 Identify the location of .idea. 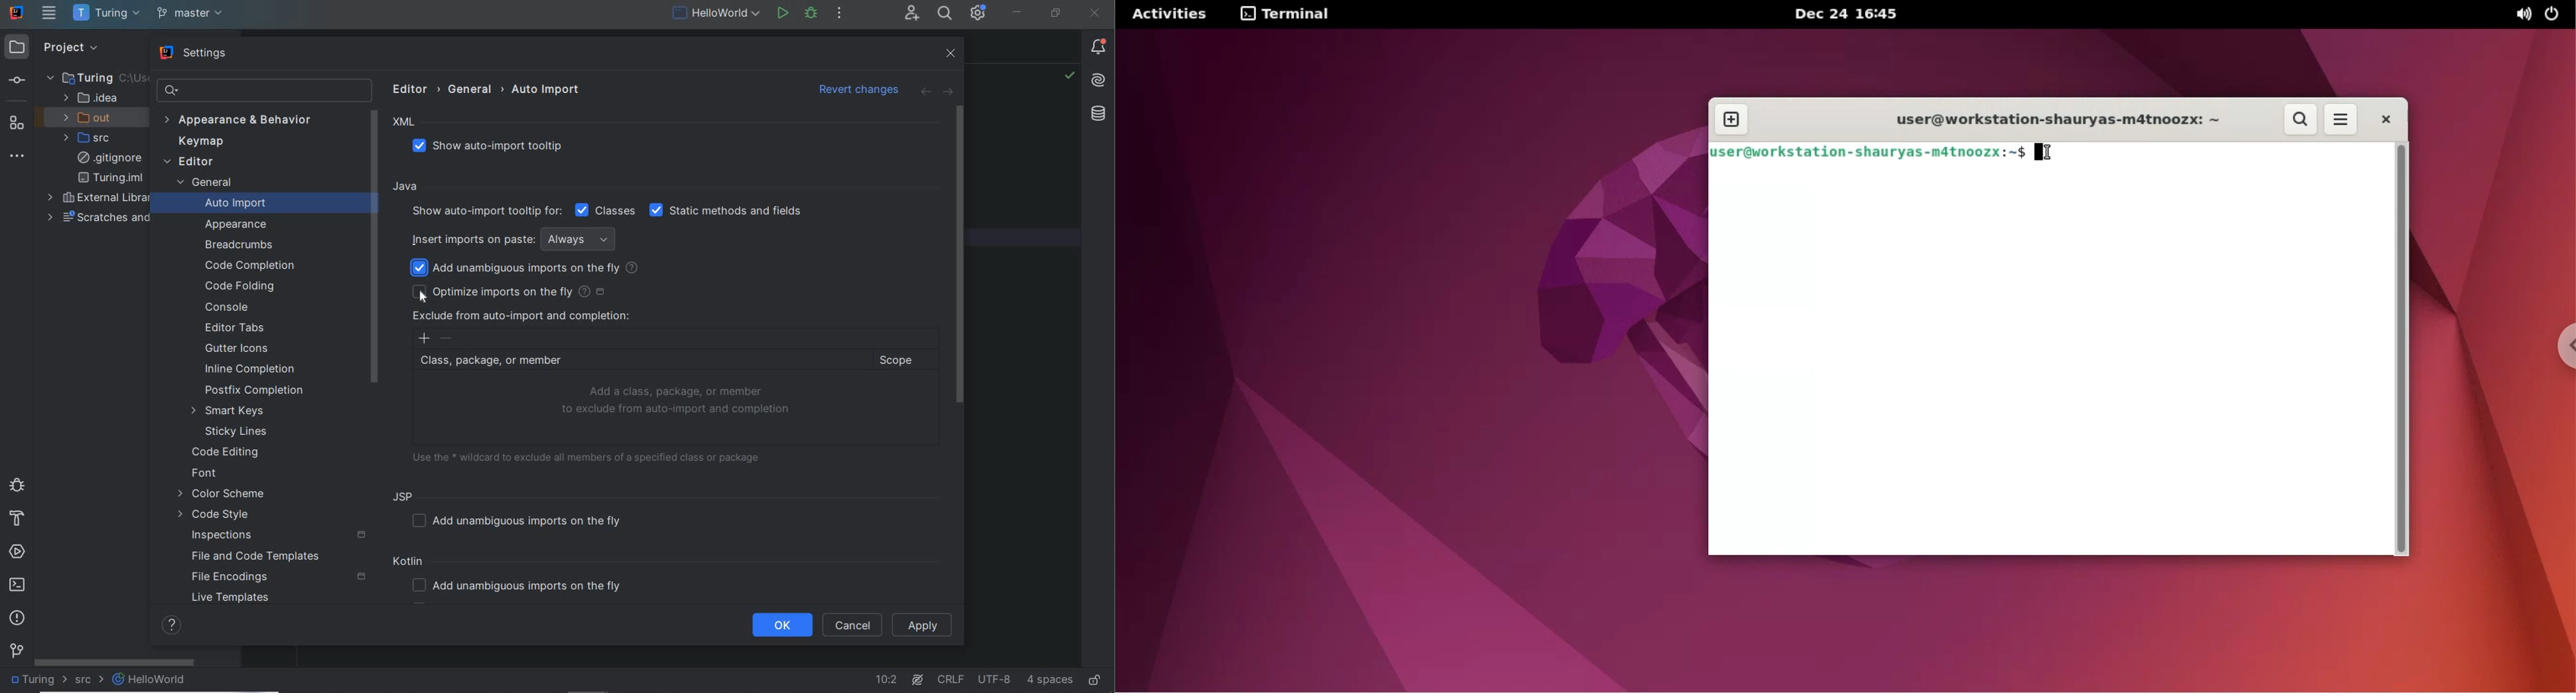
(91, 98).